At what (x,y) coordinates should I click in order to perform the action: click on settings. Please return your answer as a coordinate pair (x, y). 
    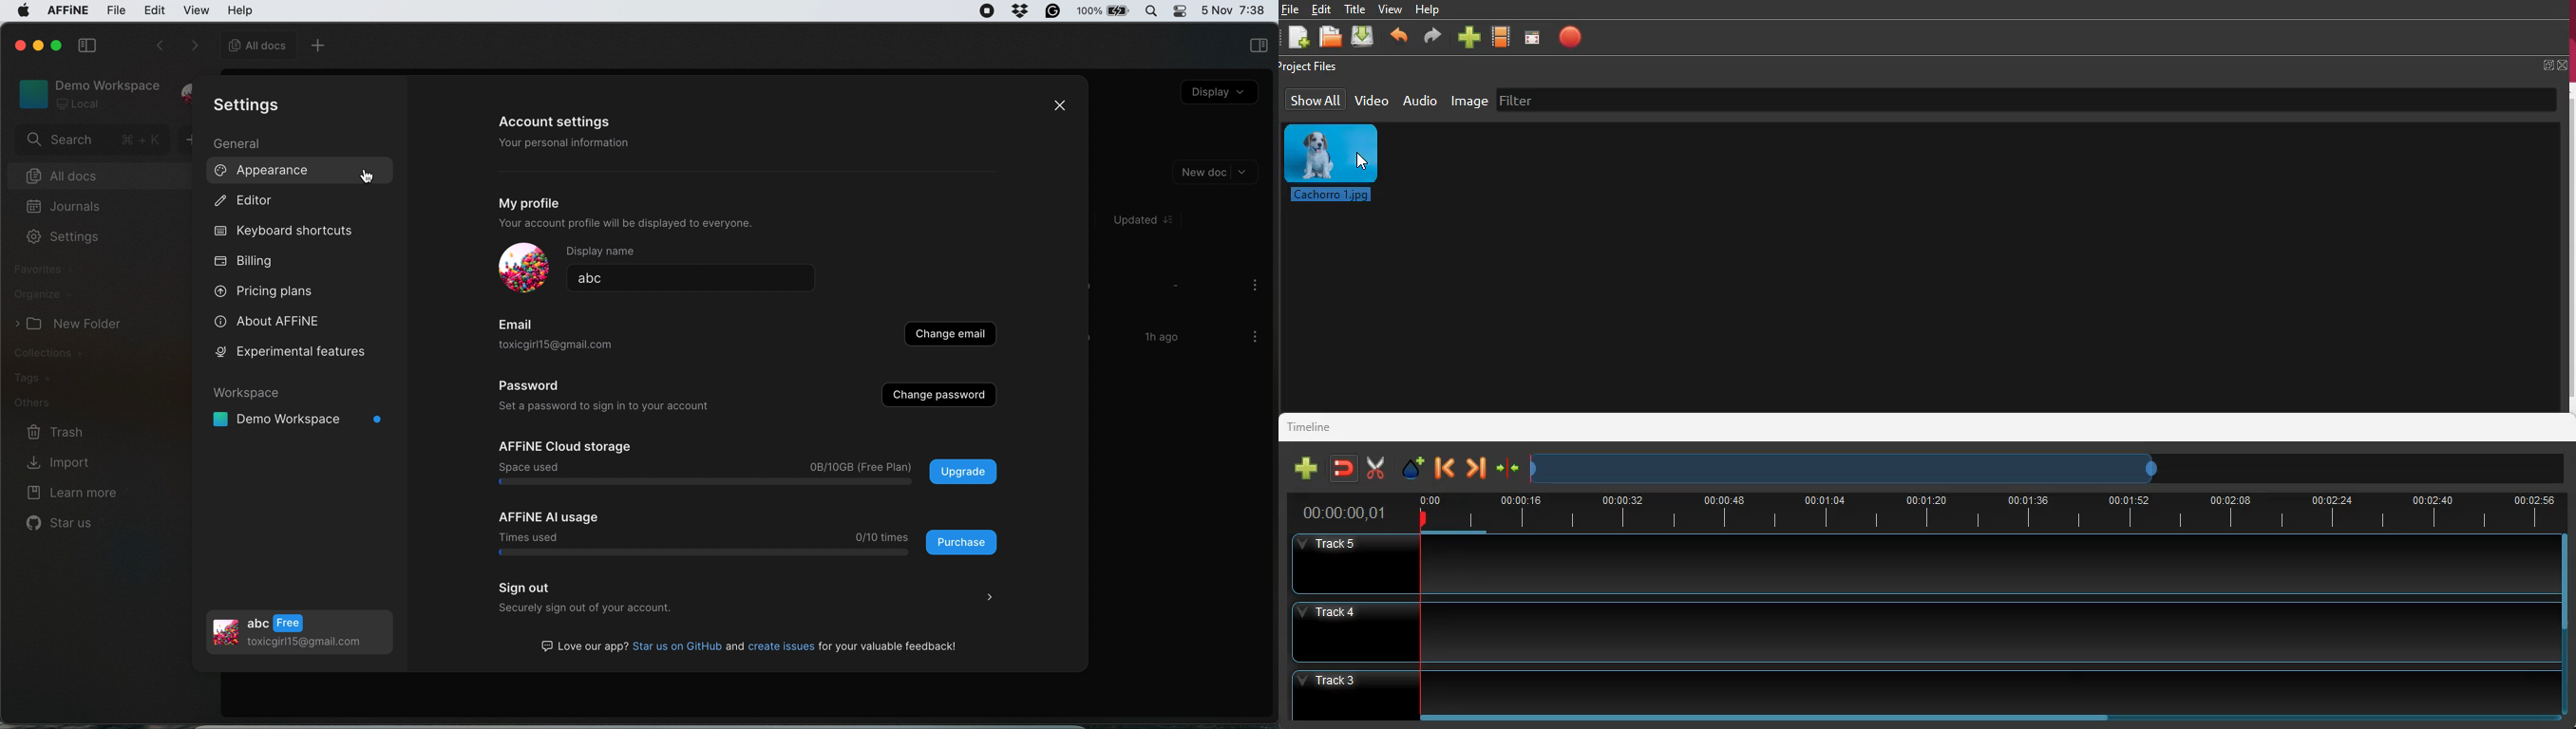
    Looking at the image, I should click on (64, 239).